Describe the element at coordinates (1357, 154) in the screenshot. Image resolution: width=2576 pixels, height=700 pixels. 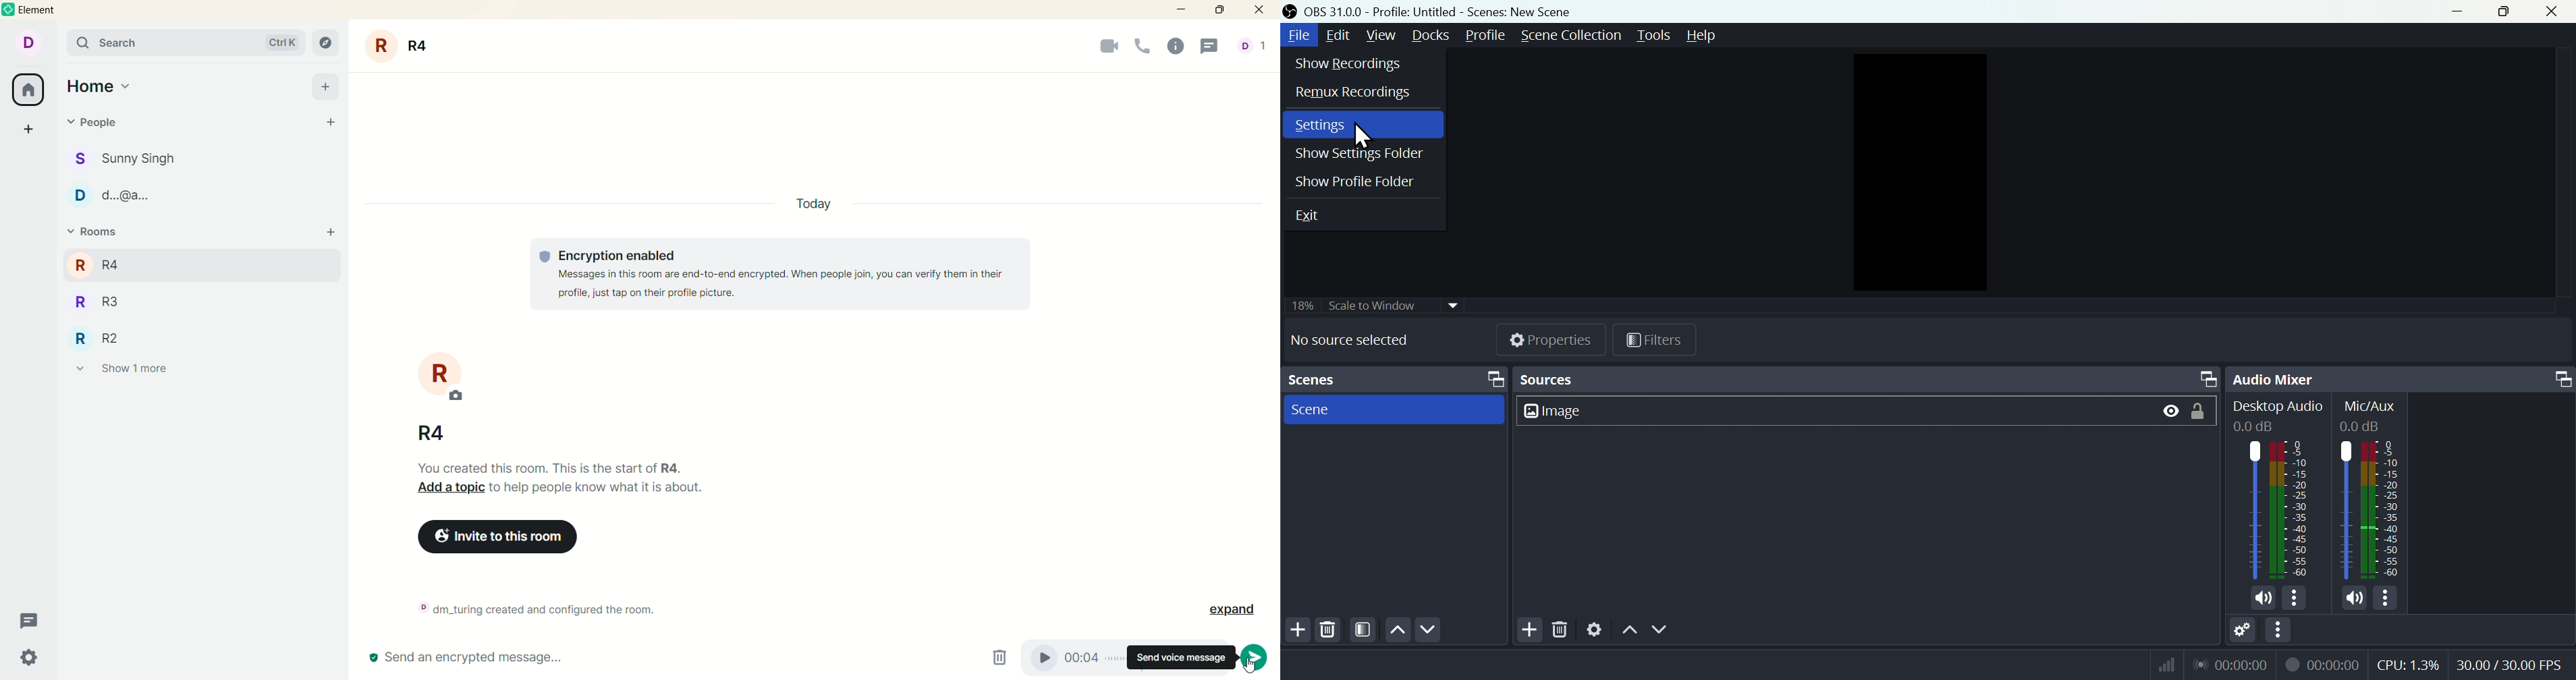
I see `Show settings folder` at that location.